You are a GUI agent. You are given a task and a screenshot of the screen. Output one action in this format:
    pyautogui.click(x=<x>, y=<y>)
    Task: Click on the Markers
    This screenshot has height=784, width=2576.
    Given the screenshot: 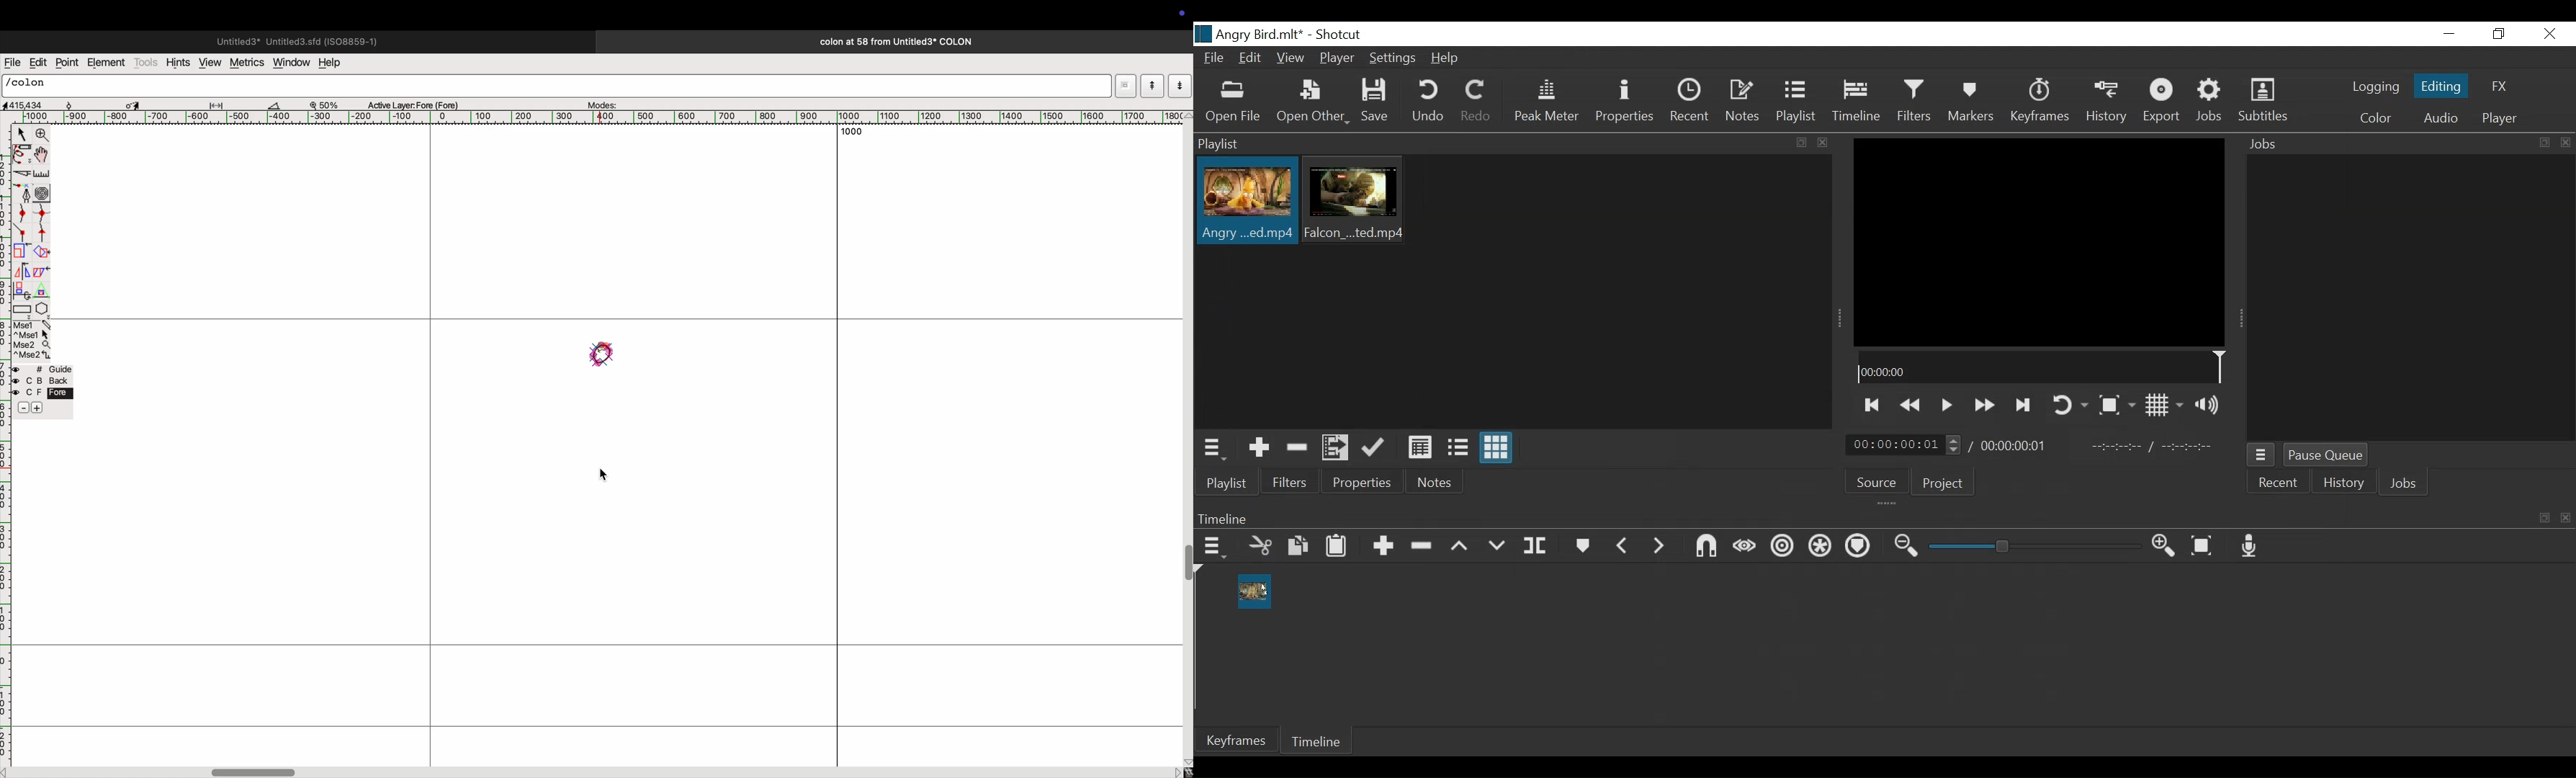 What is the action you would take?
    pyautogui.click(x=1584, y=546)
    